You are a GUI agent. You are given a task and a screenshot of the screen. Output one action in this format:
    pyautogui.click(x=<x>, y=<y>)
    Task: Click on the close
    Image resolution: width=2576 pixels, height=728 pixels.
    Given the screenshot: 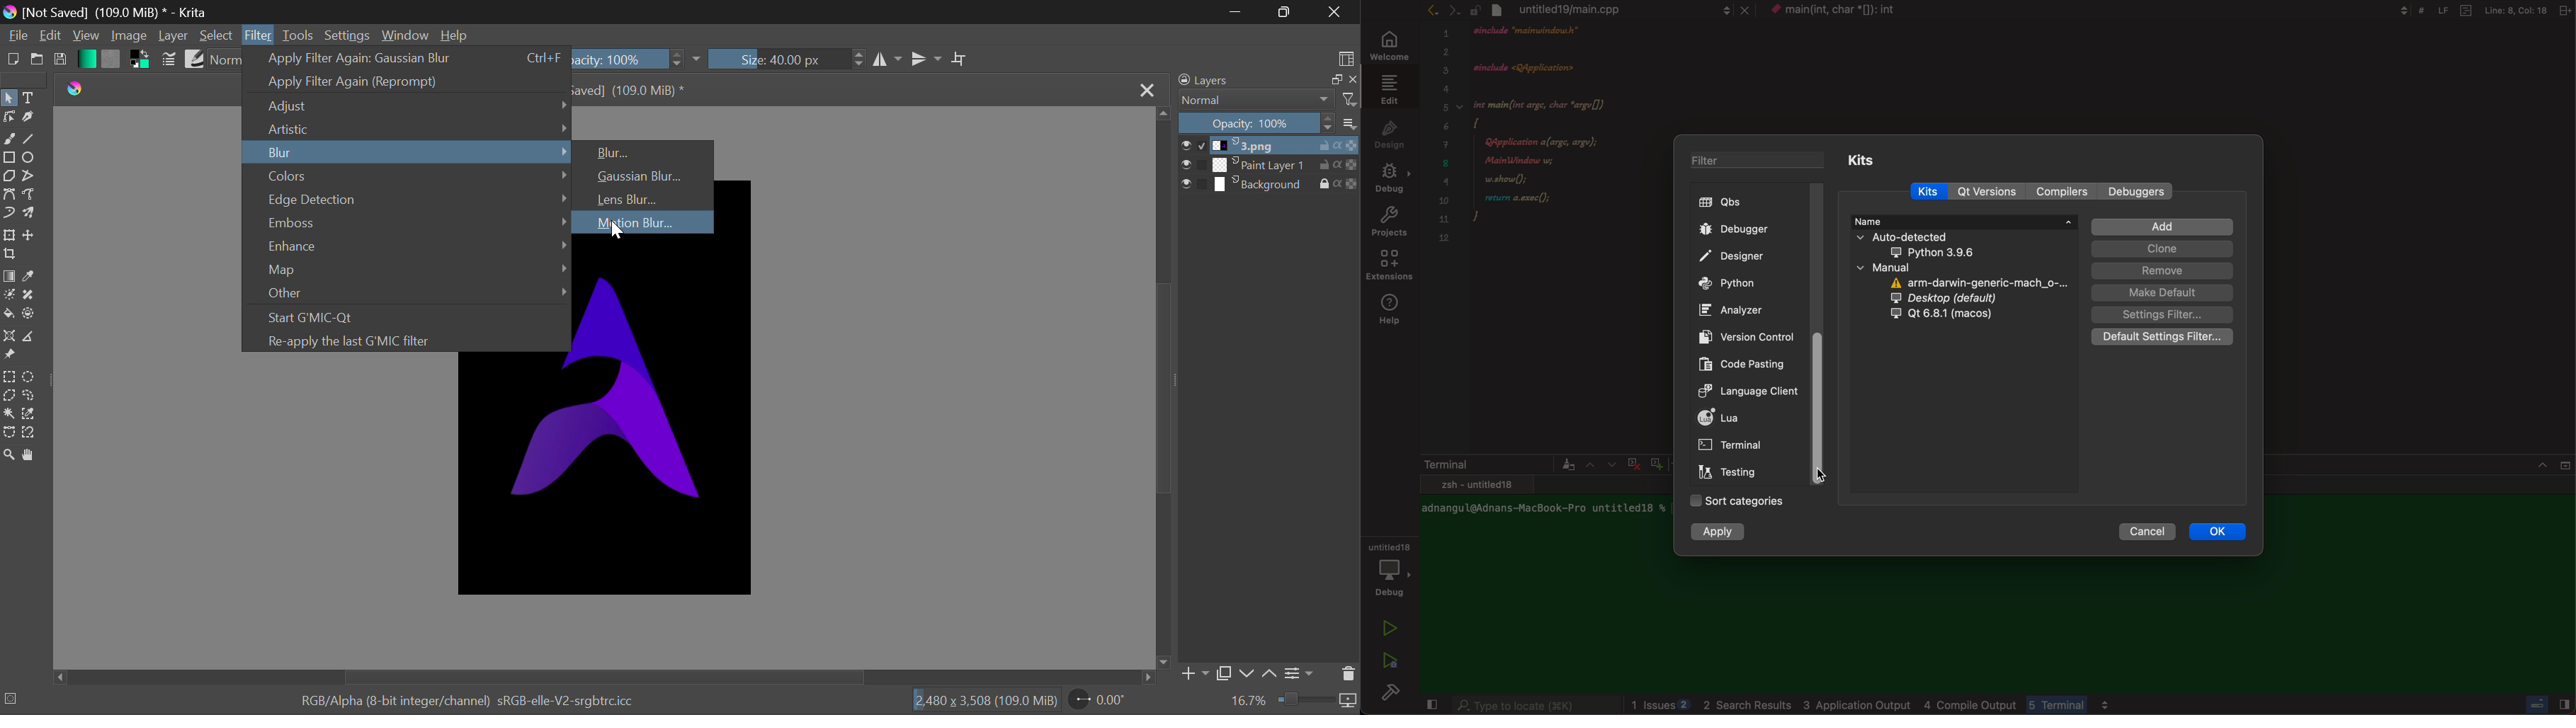 What is the action you would take?
    pyautogui.click(x=2554, y=462)
    